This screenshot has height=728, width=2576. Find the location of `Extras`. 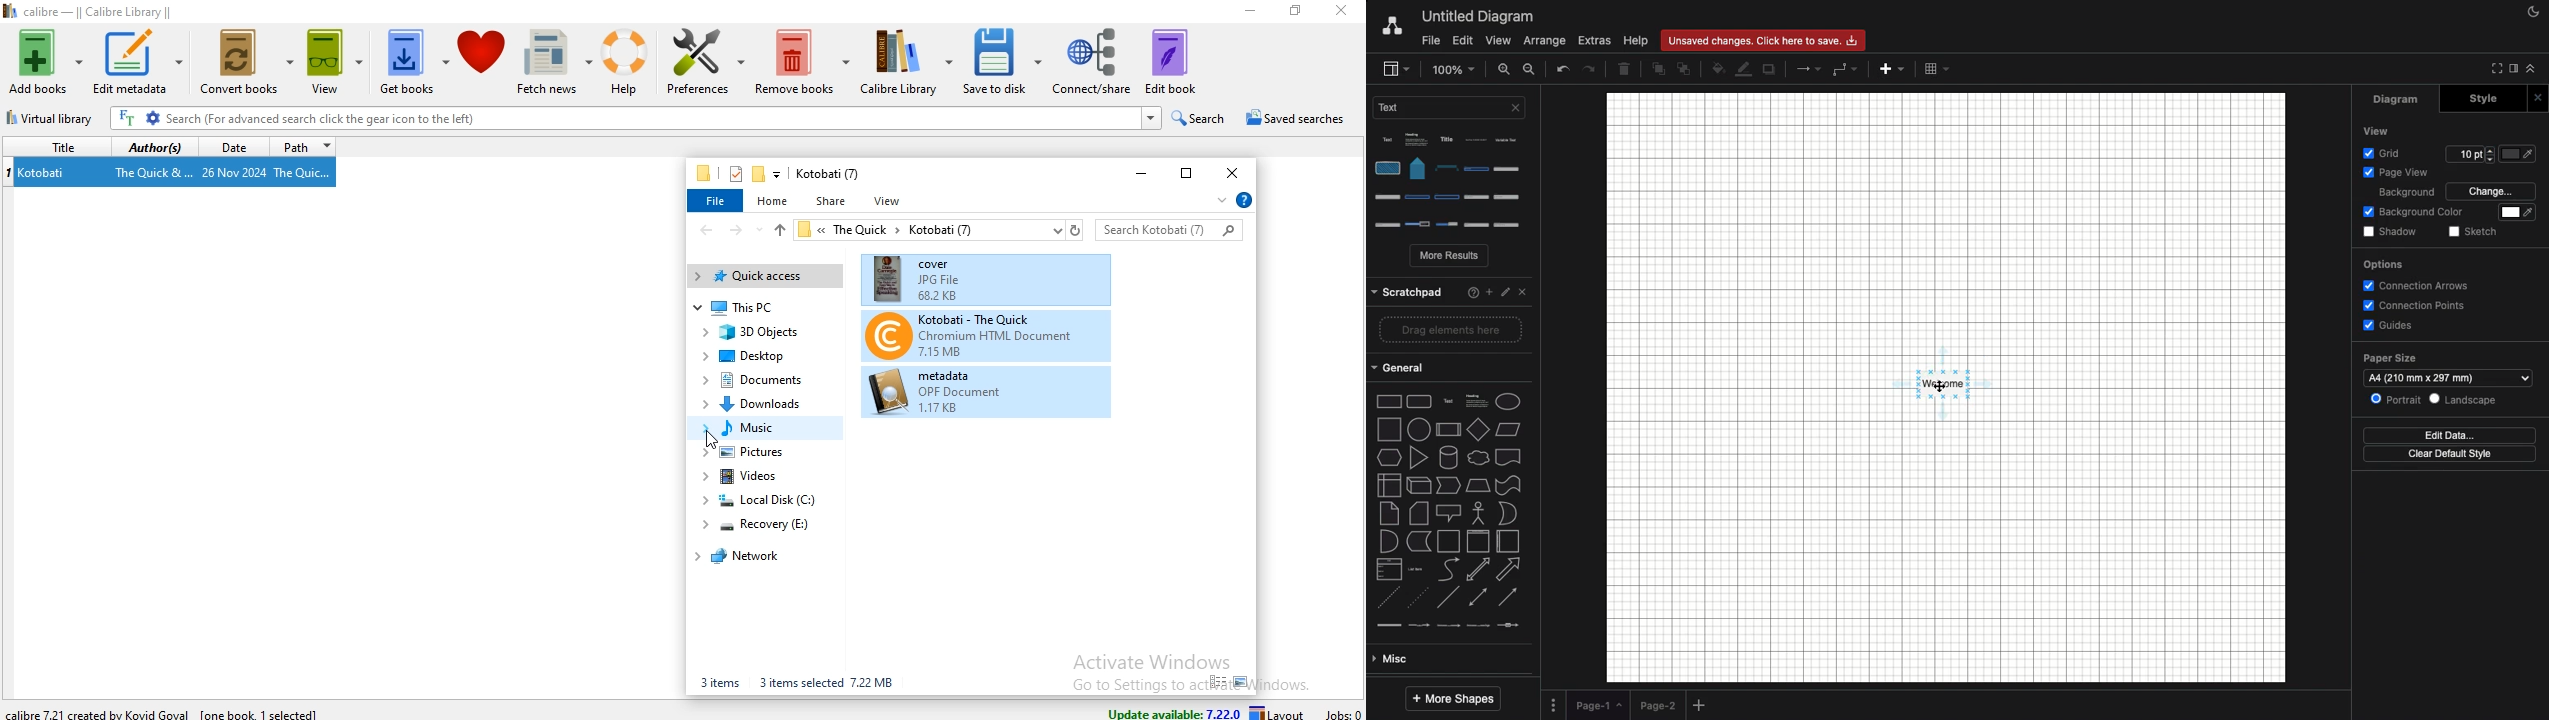

Extras is located at coordinates (1595, 41).